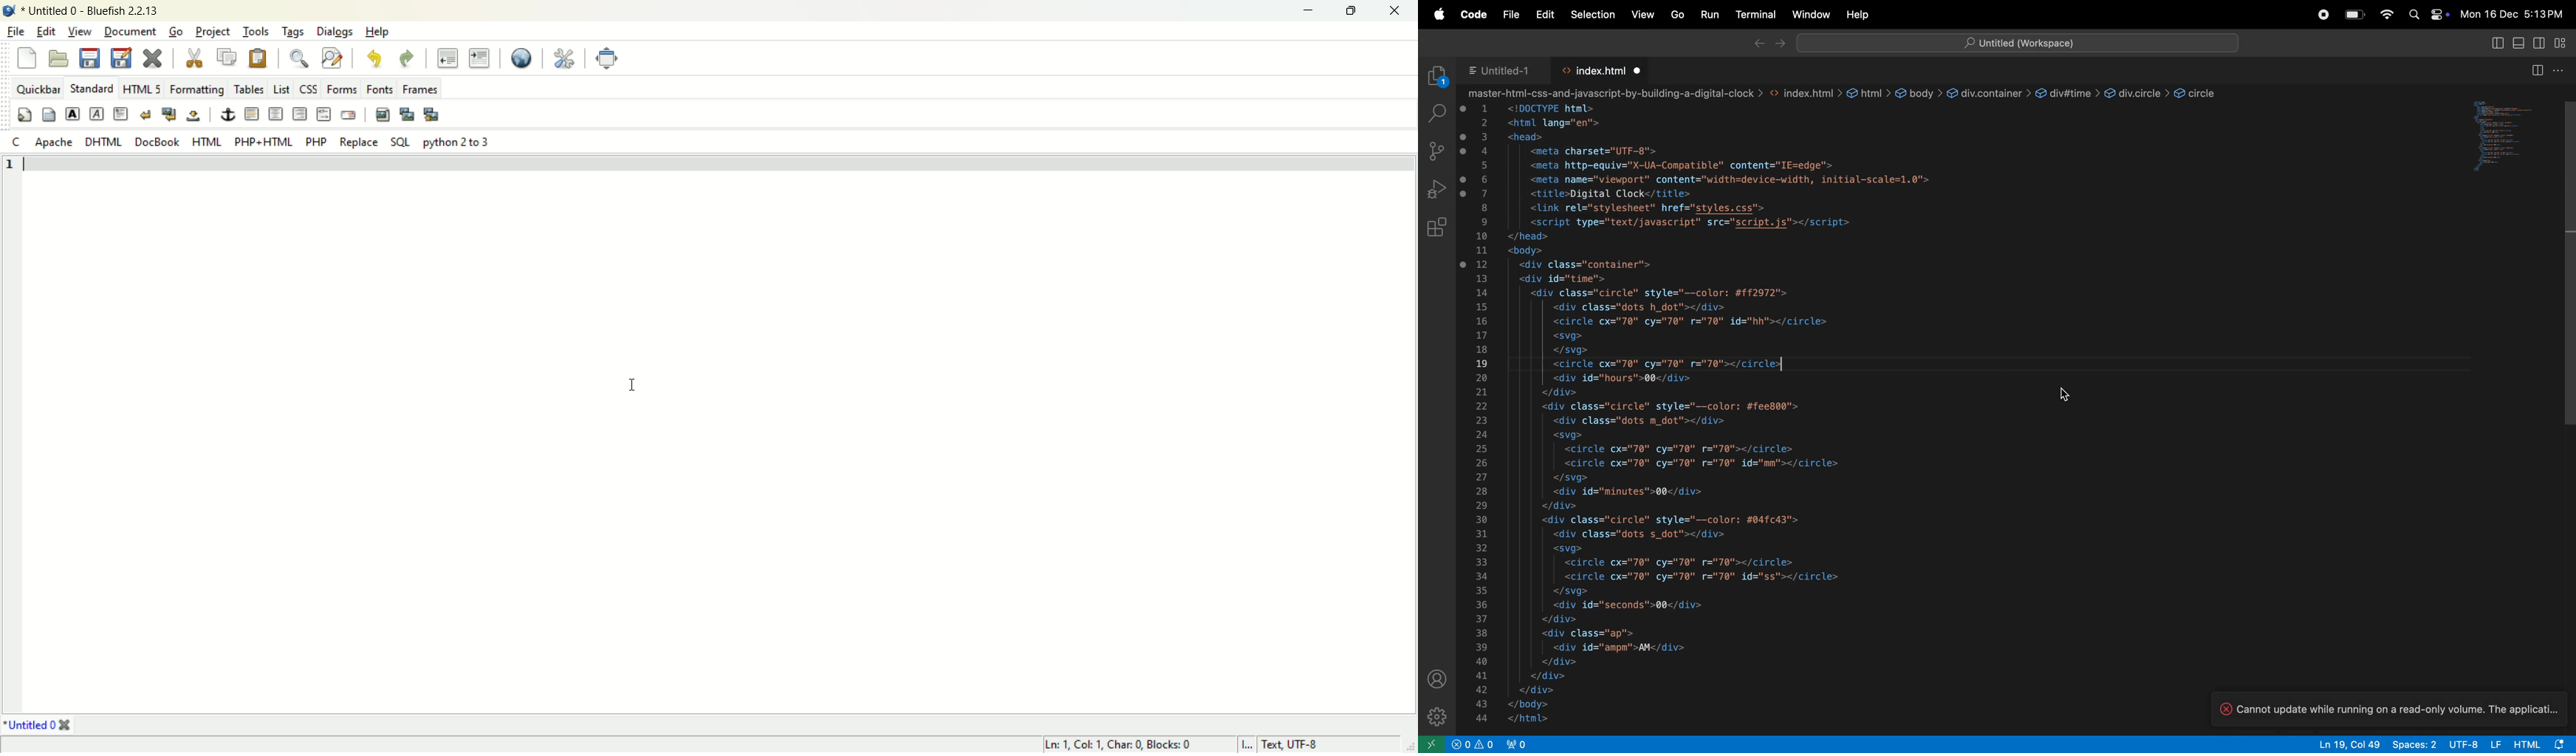 Image resolution: width=2576 pixels, height=756 pixels. What do you see at coordinates (193, 58) in the screenshot?
I see `cut` at bounding box center [193, 58].